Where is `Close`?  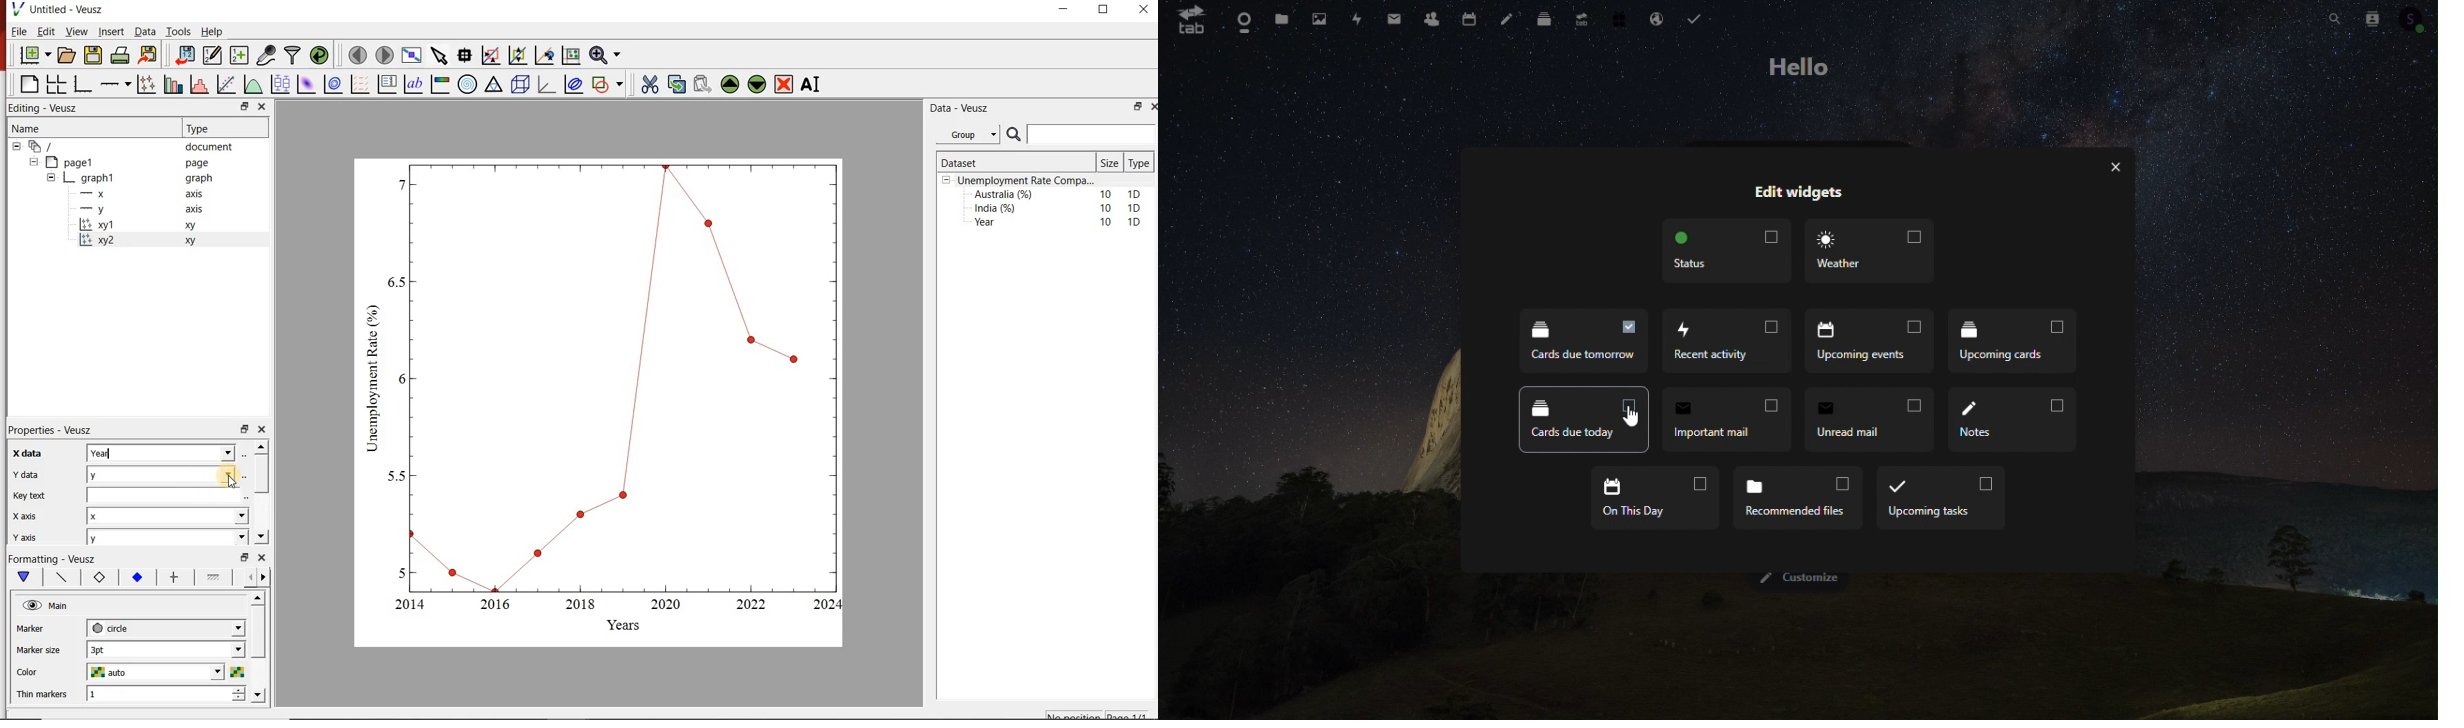
Close is located at coordinates (2117, 166).